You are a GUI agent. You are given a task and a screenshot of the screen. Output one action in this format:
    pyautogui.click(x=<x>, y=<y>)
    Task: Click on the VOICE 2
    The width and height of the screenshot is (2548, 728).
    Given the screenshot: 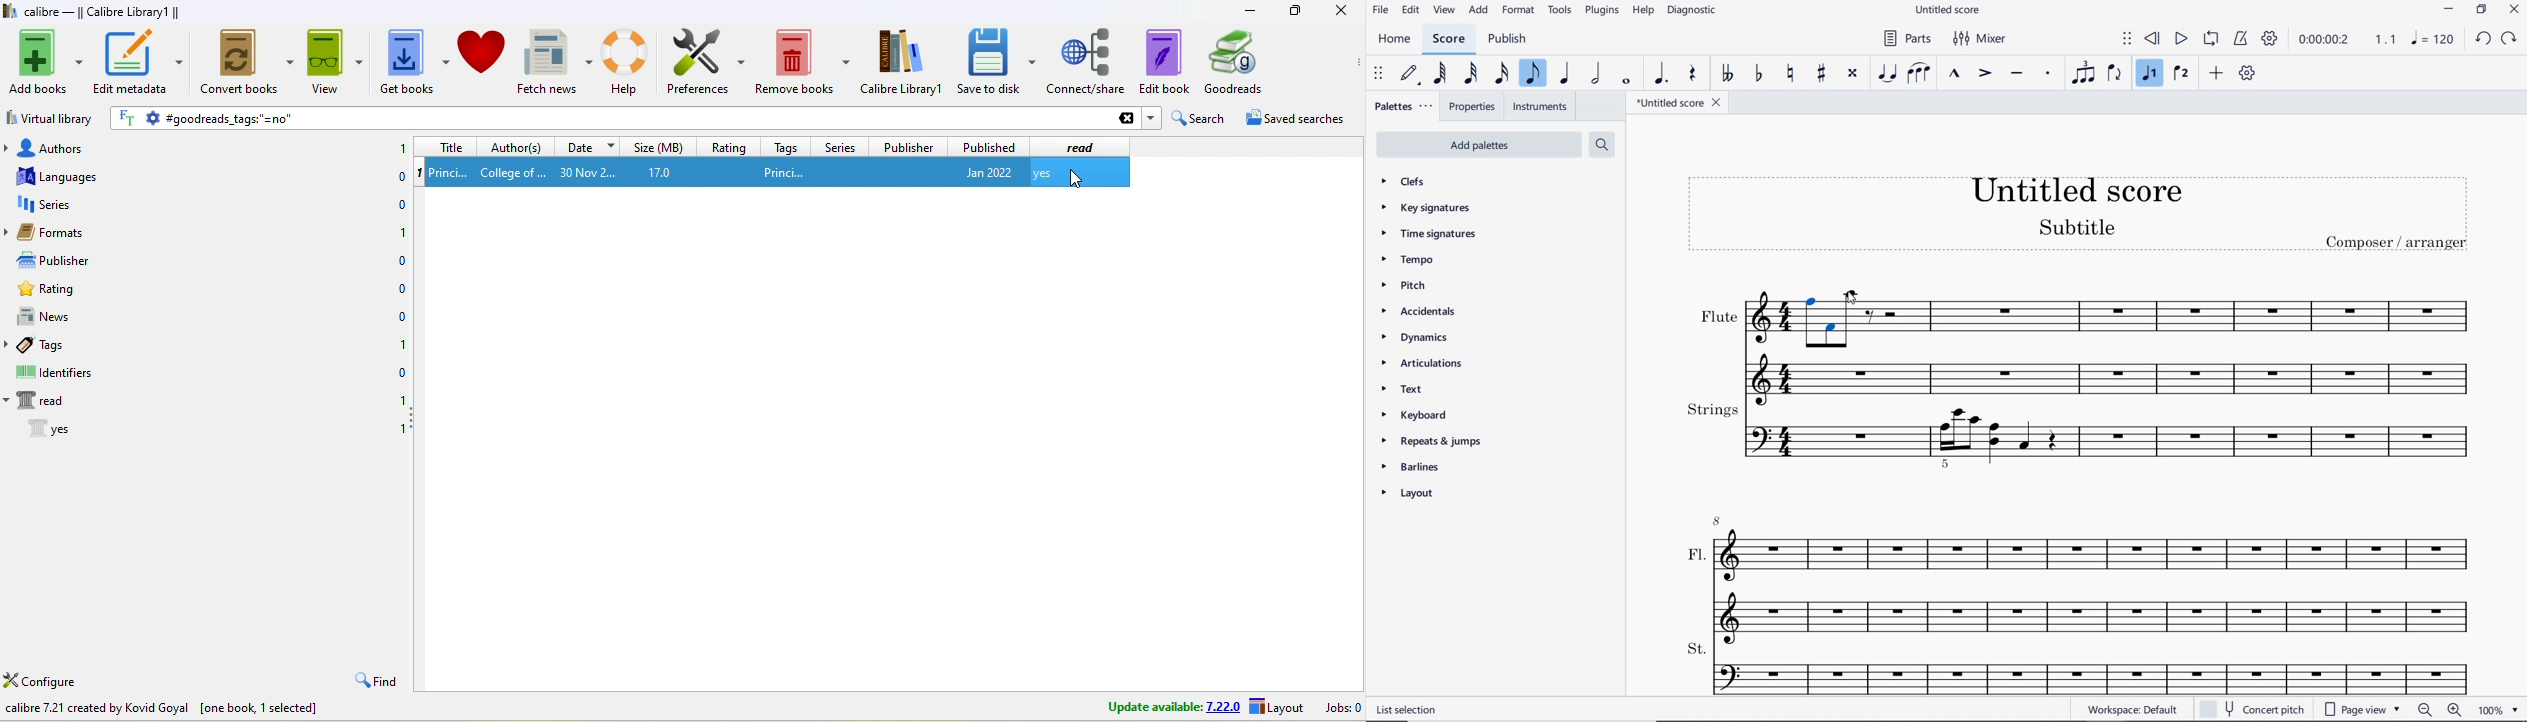 What is the action you would take?
    pyautogui.click(x=2181, y=74)
    